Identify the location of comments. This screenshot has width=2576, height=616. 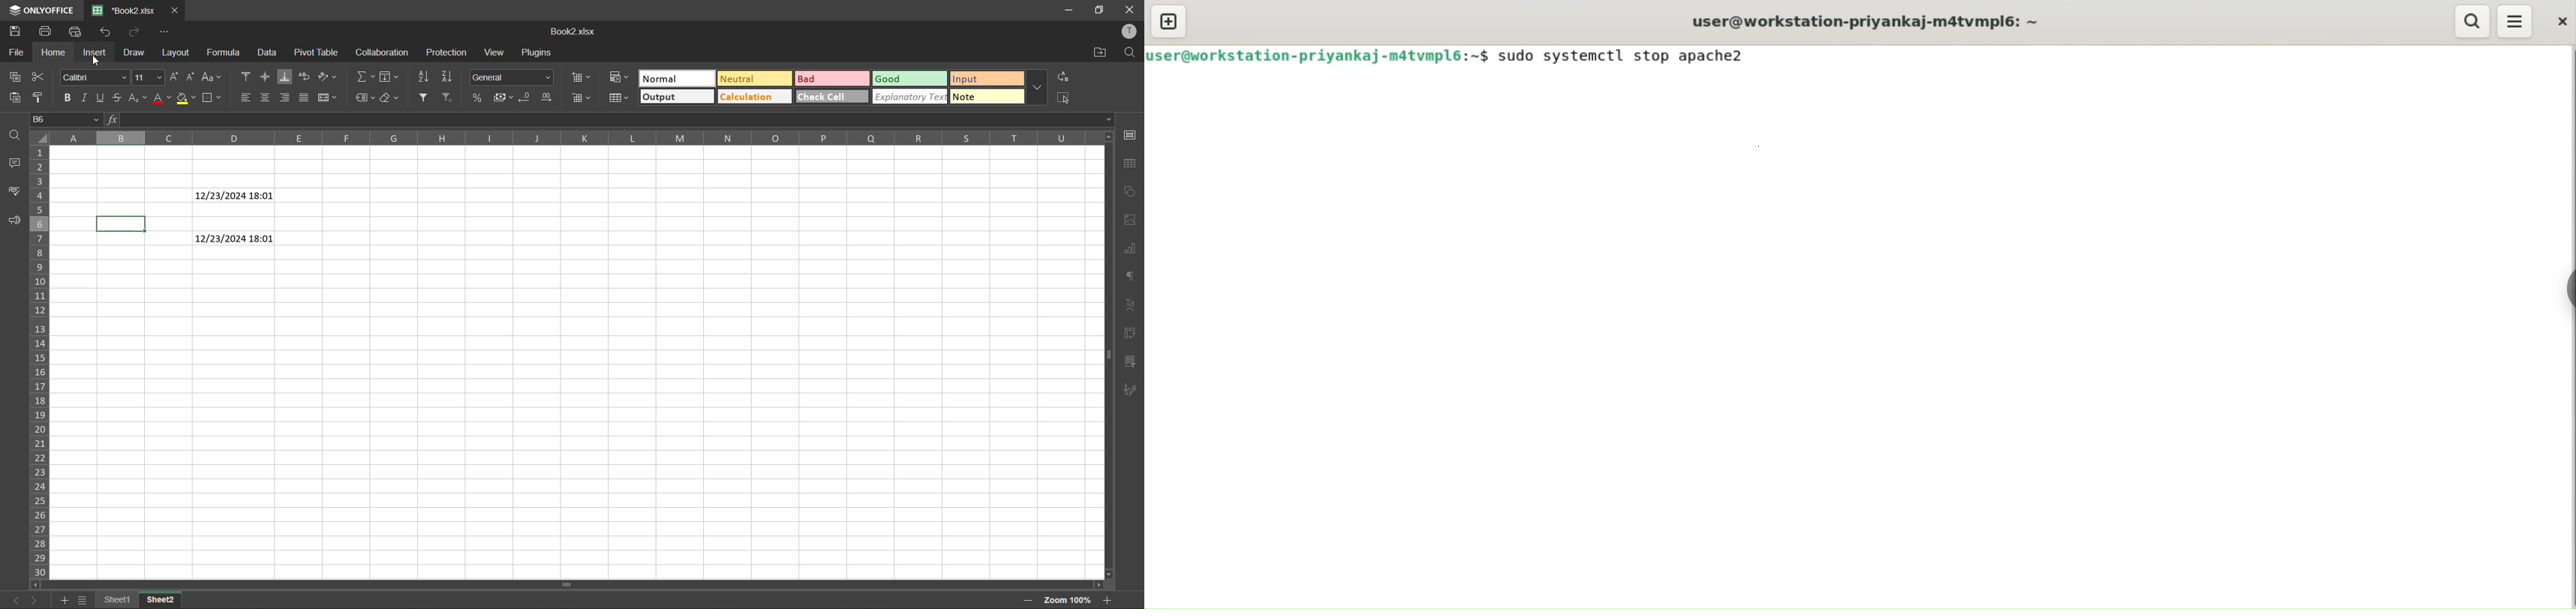
(19, 164).